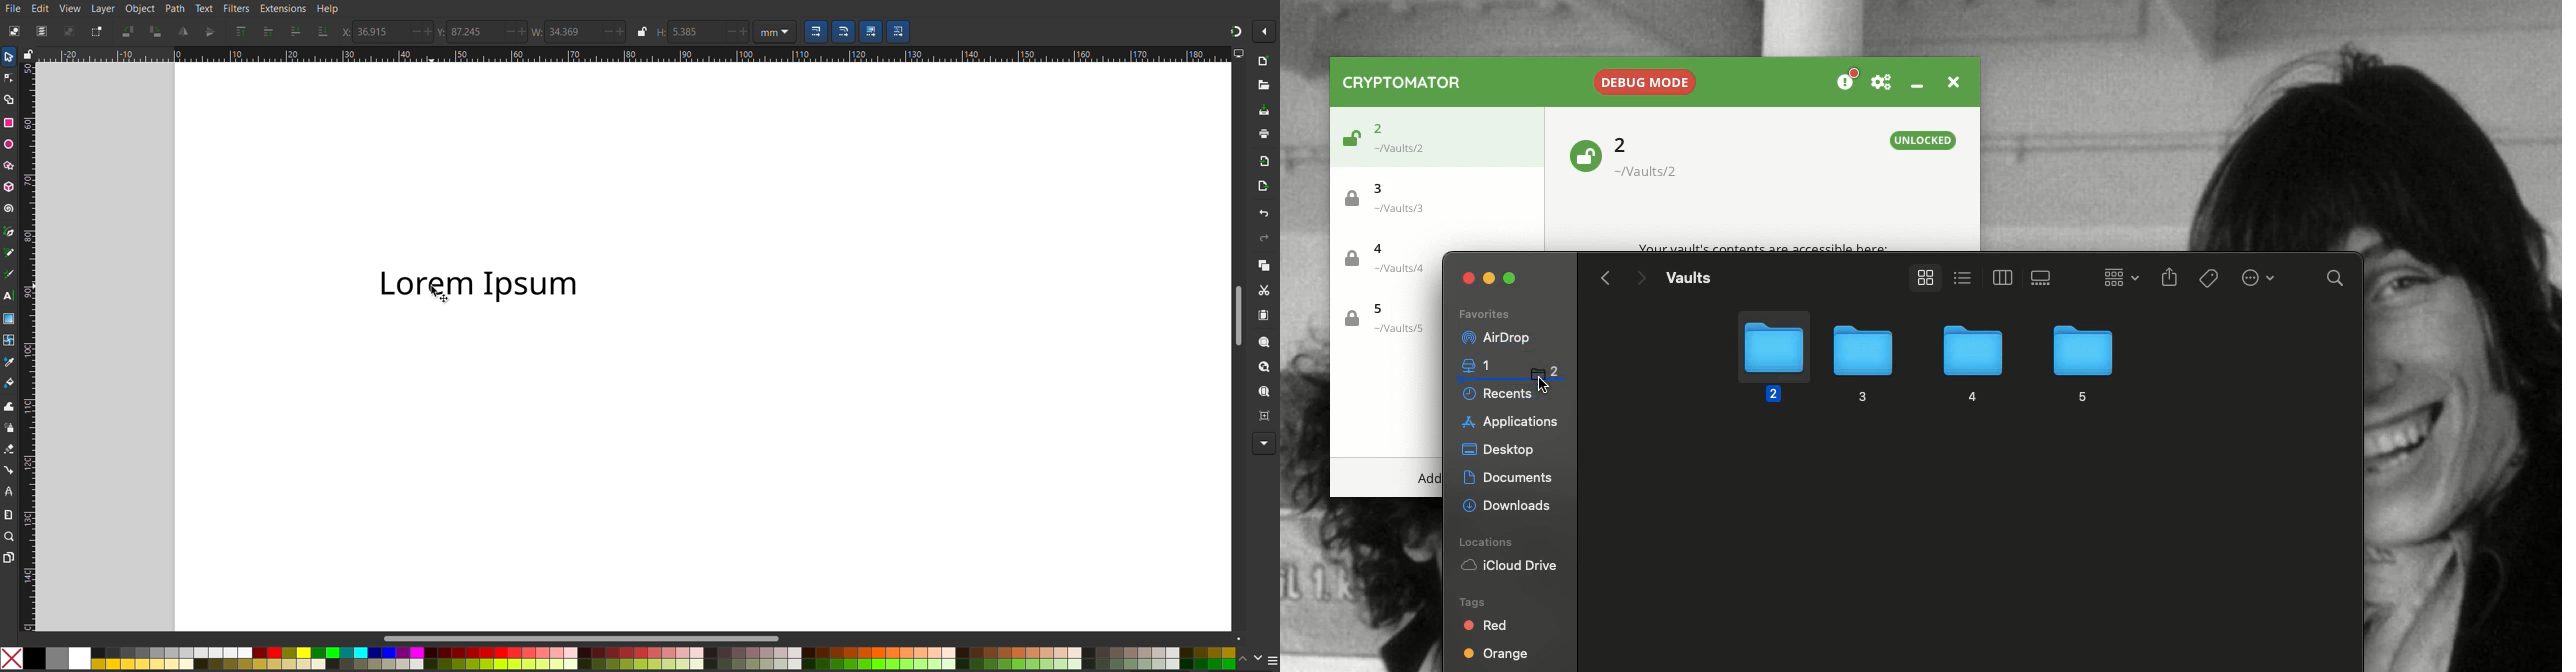  Describe the element at coordinates (323, 32) in the screenshot. I see `Send to bottom` at that location.